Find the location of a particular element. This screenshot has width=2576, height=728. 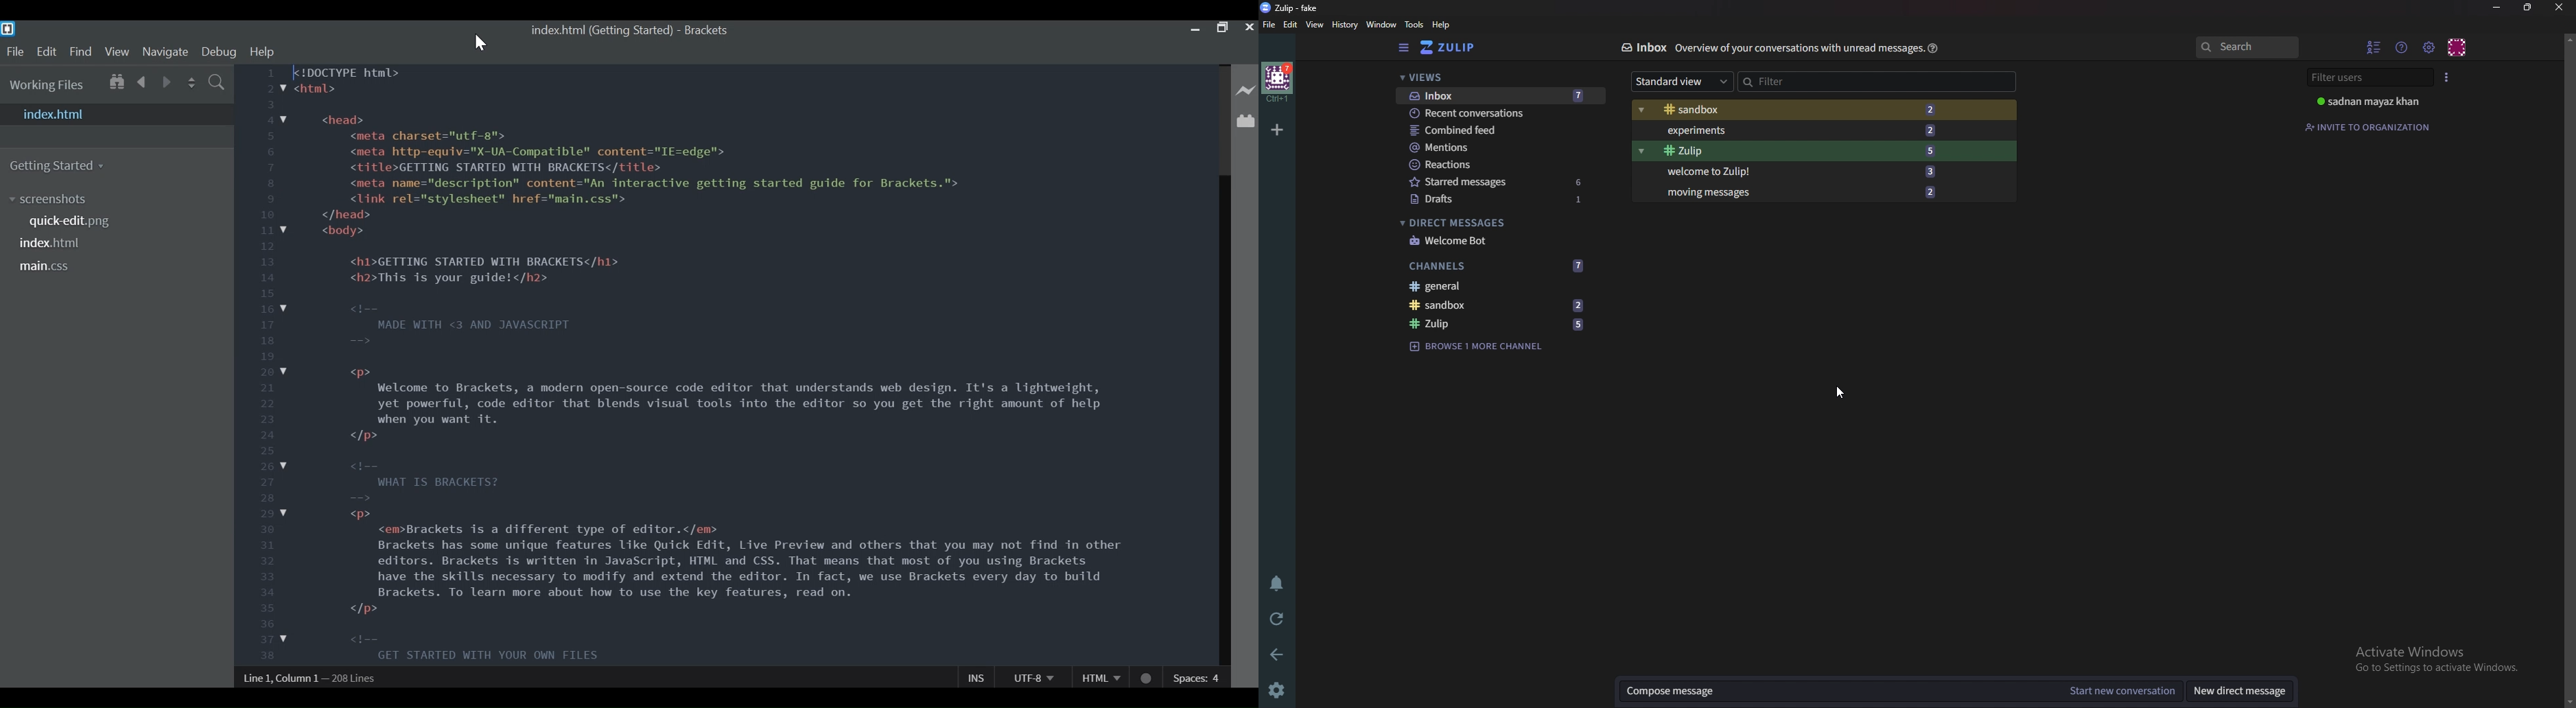

Live Preview  is located at coordinates (1246, 90).